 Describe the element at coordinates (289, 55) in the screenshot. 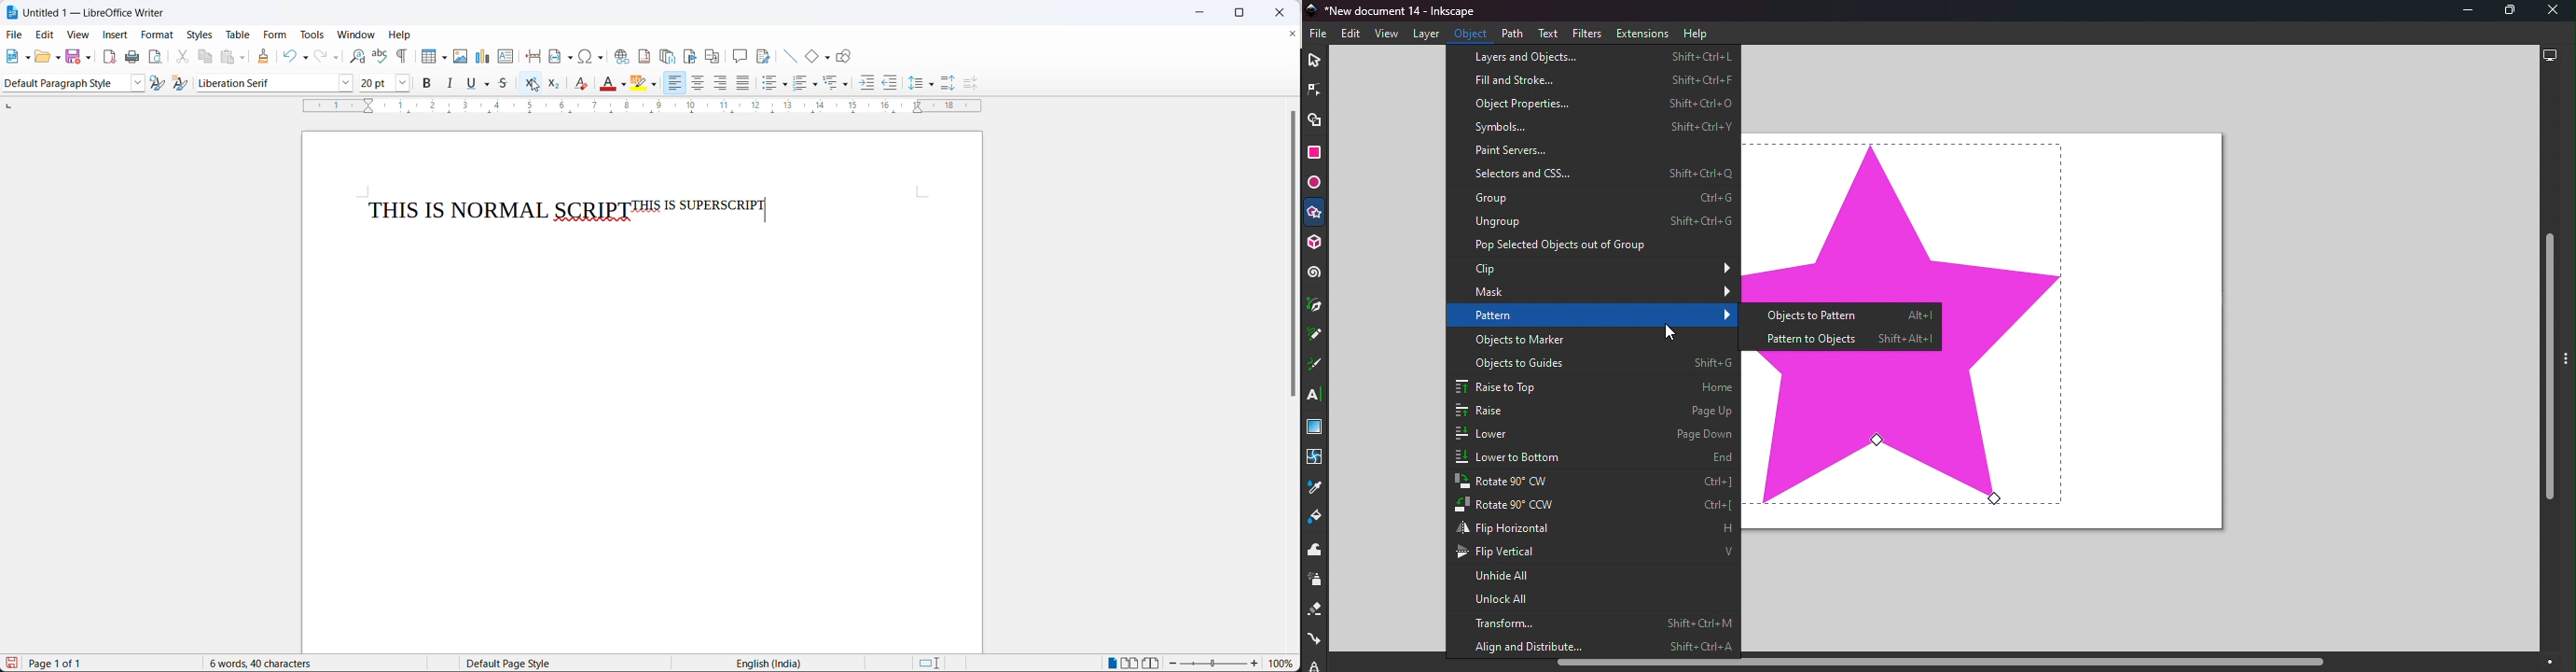

I see `undo` at that location.